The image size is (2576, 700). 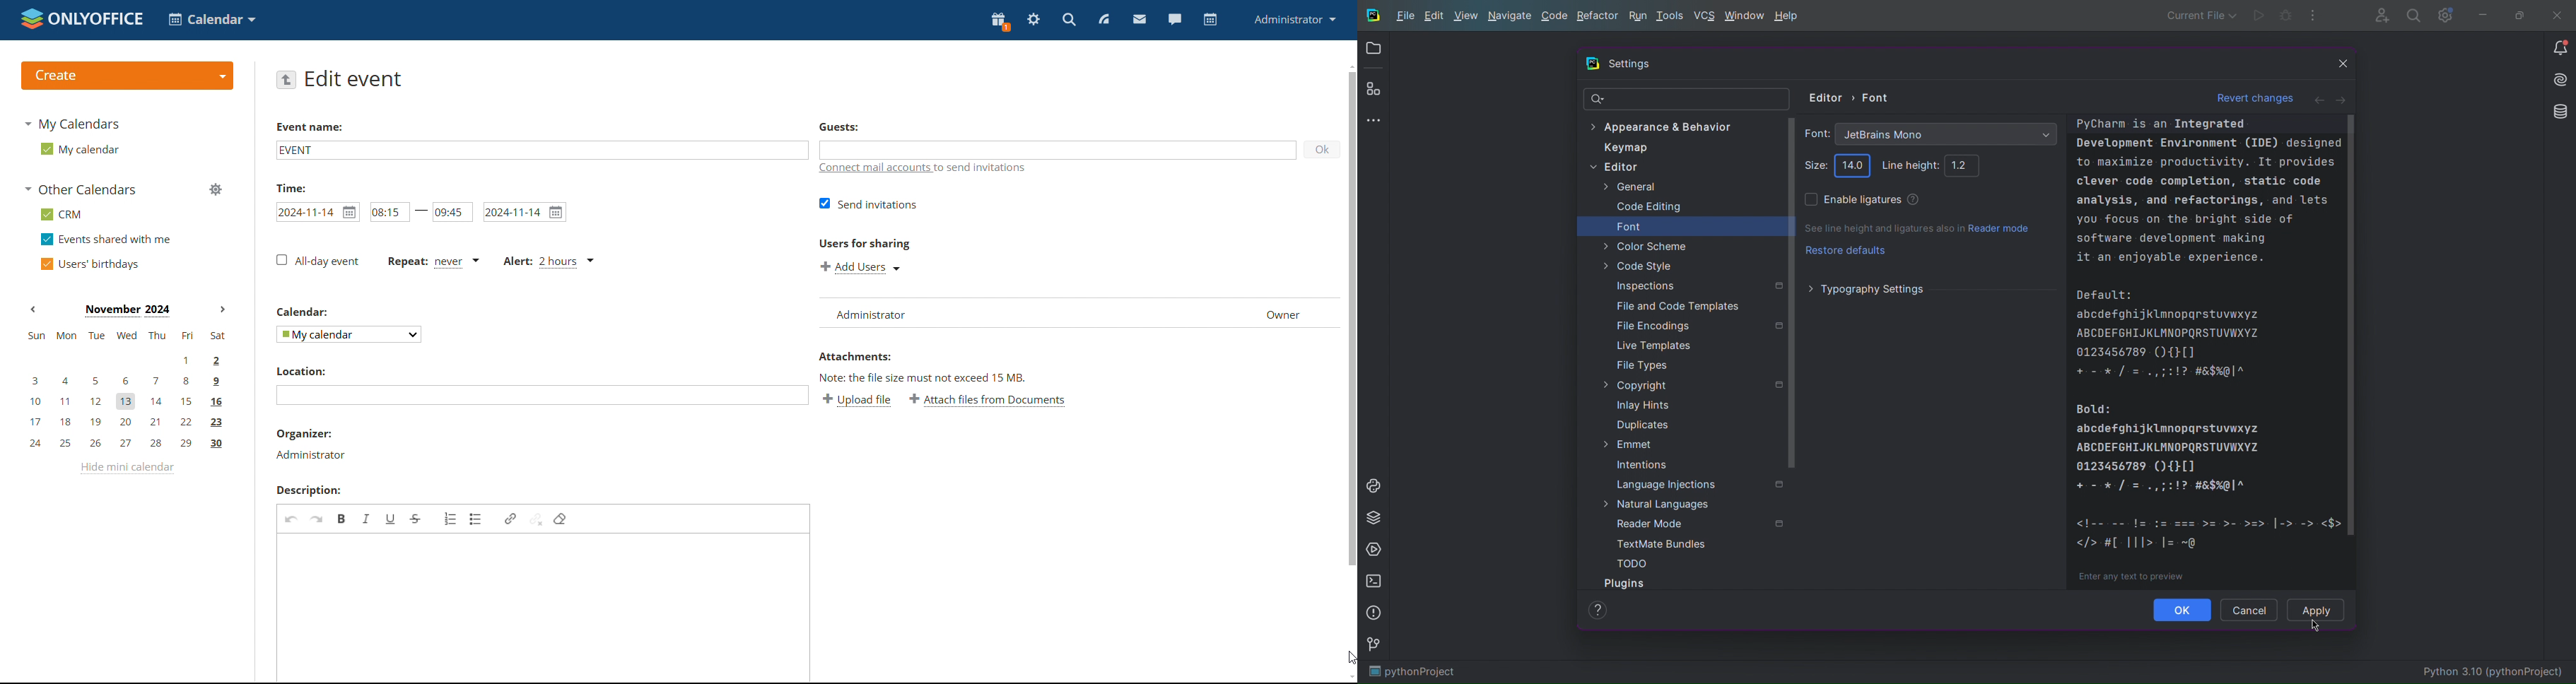 What do you see at coordinates (433, 264) in the screenshot?
I see `event repetition` at bounding box center [433, 264].